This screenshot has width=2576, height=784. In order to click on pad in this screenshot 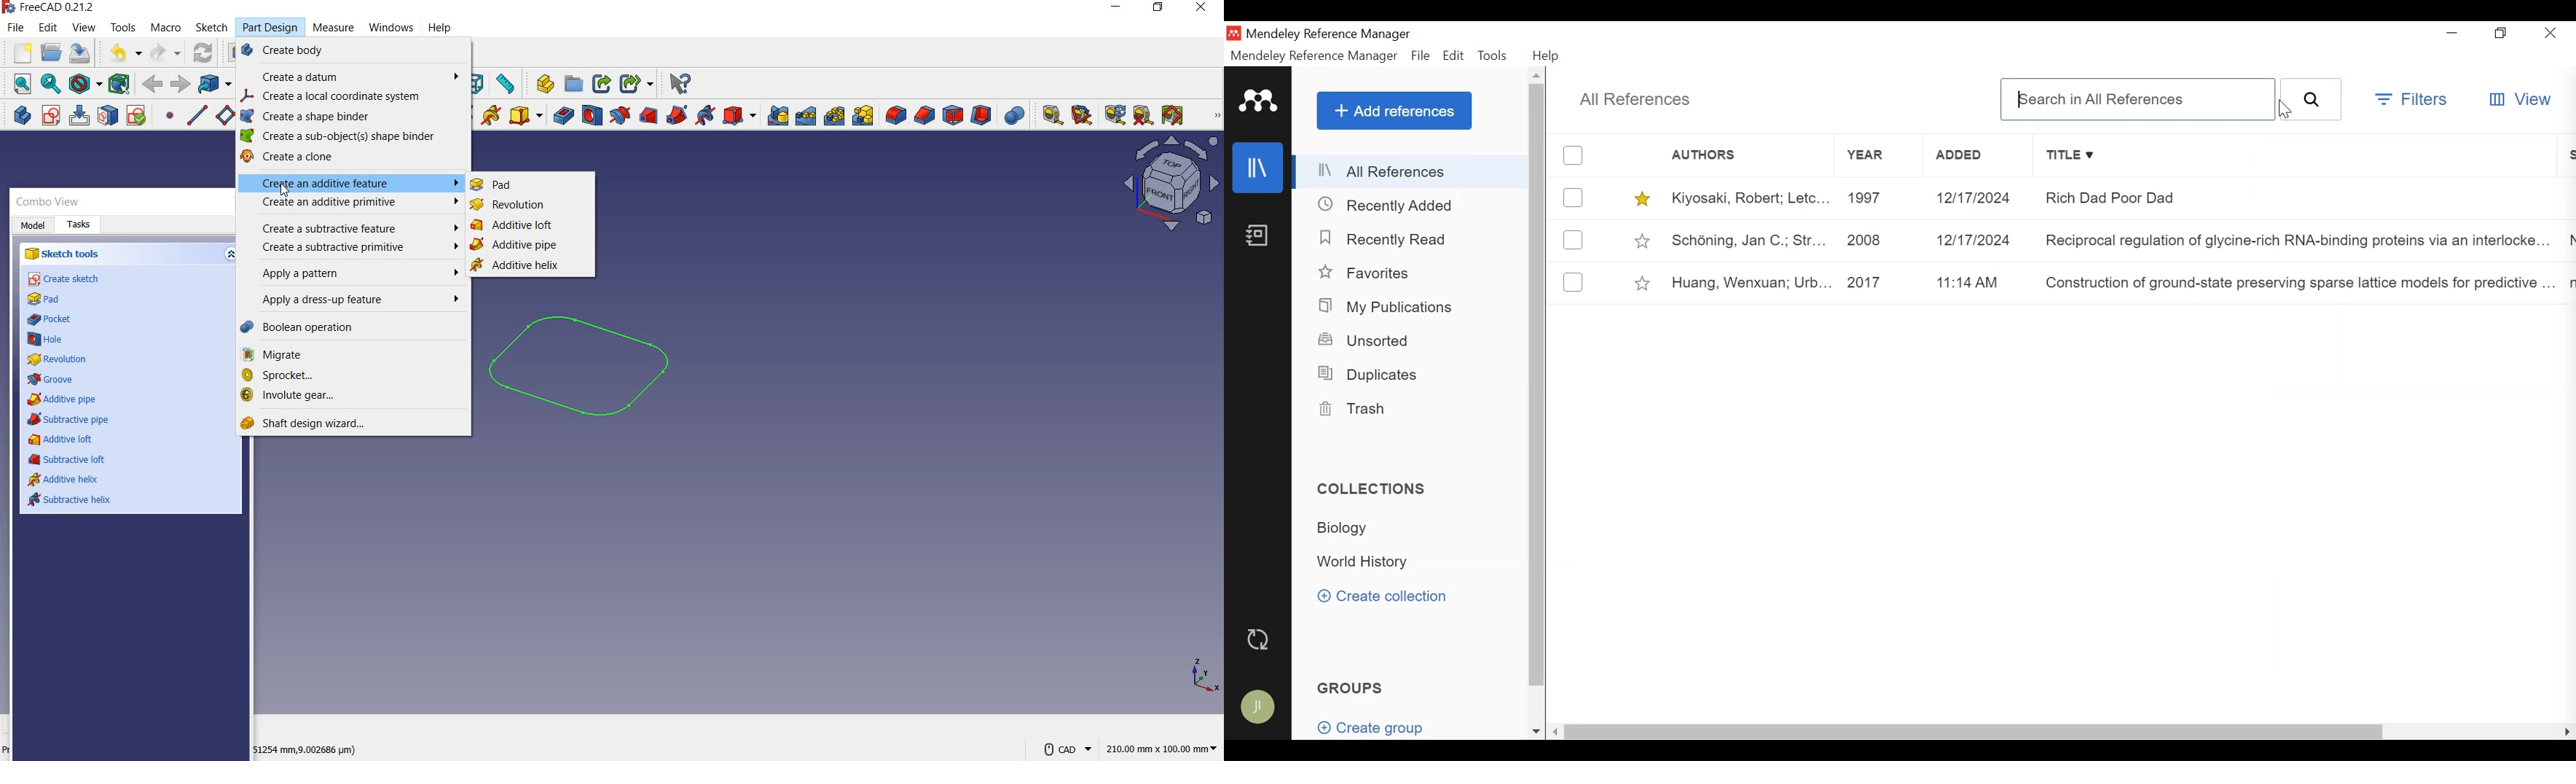, I will do `click(494, 185)`.